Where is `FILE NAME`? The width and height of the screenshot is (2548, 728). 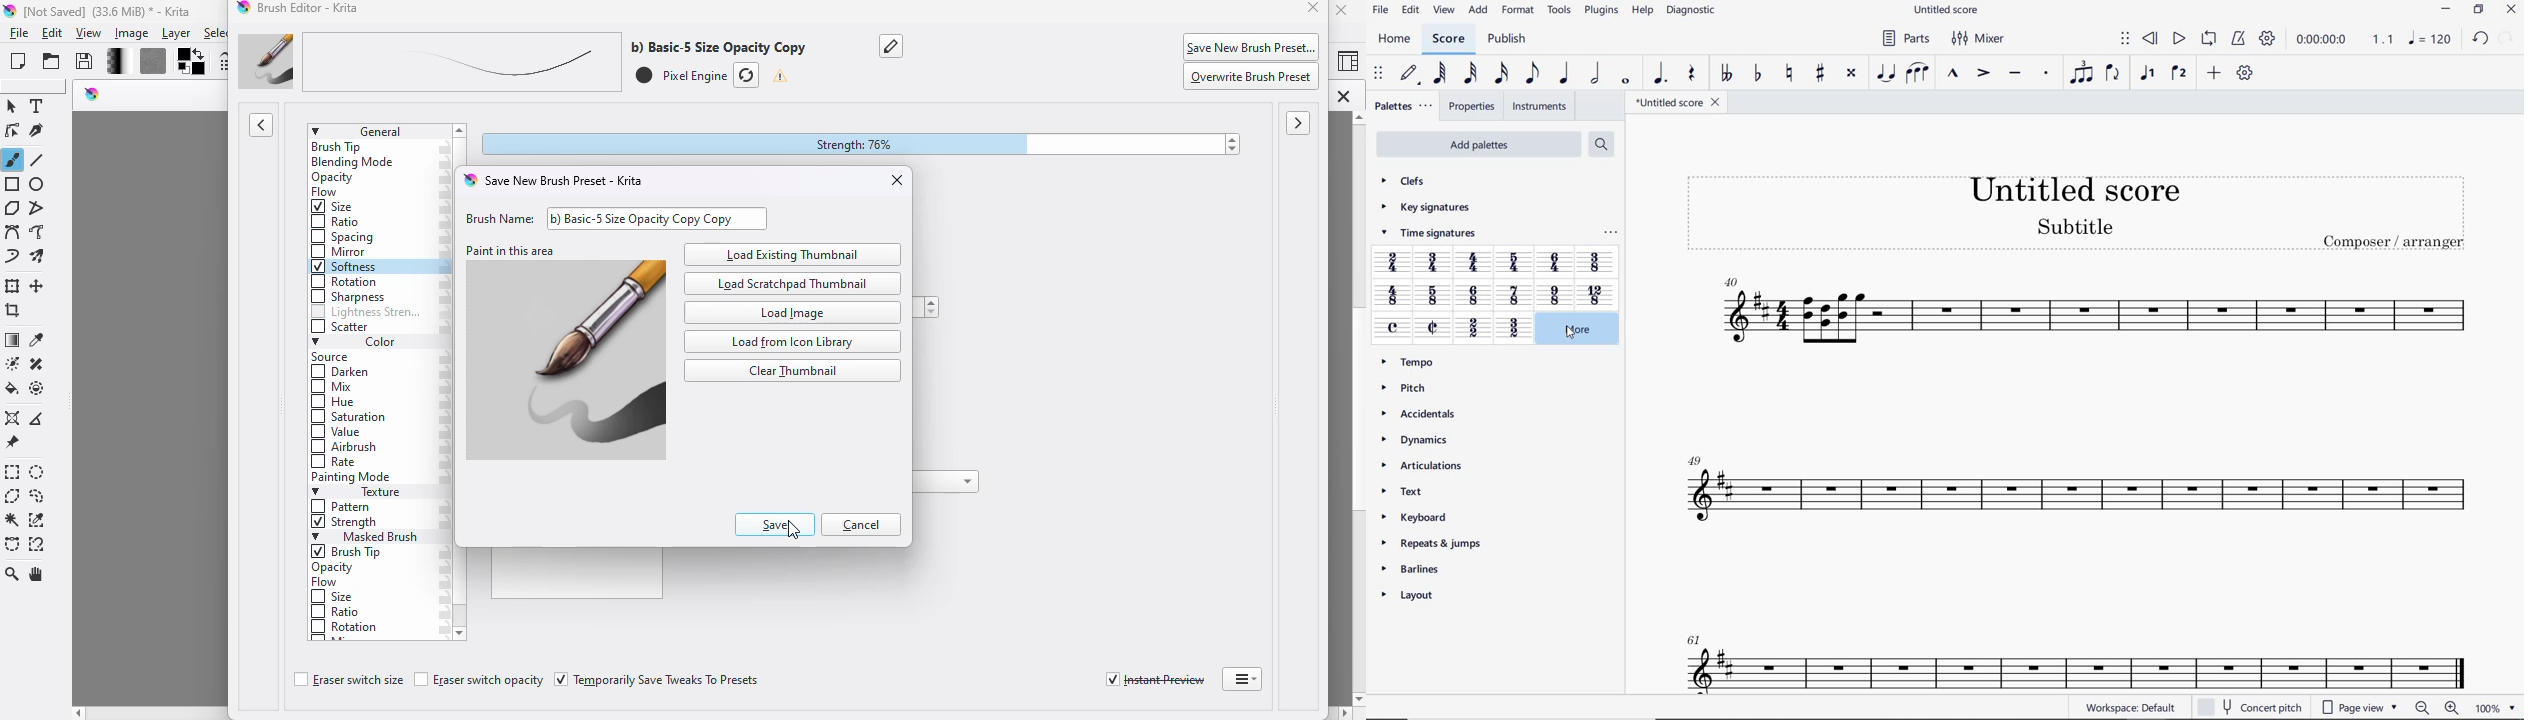 FILE NAME is located at coordinates (1947, 12).